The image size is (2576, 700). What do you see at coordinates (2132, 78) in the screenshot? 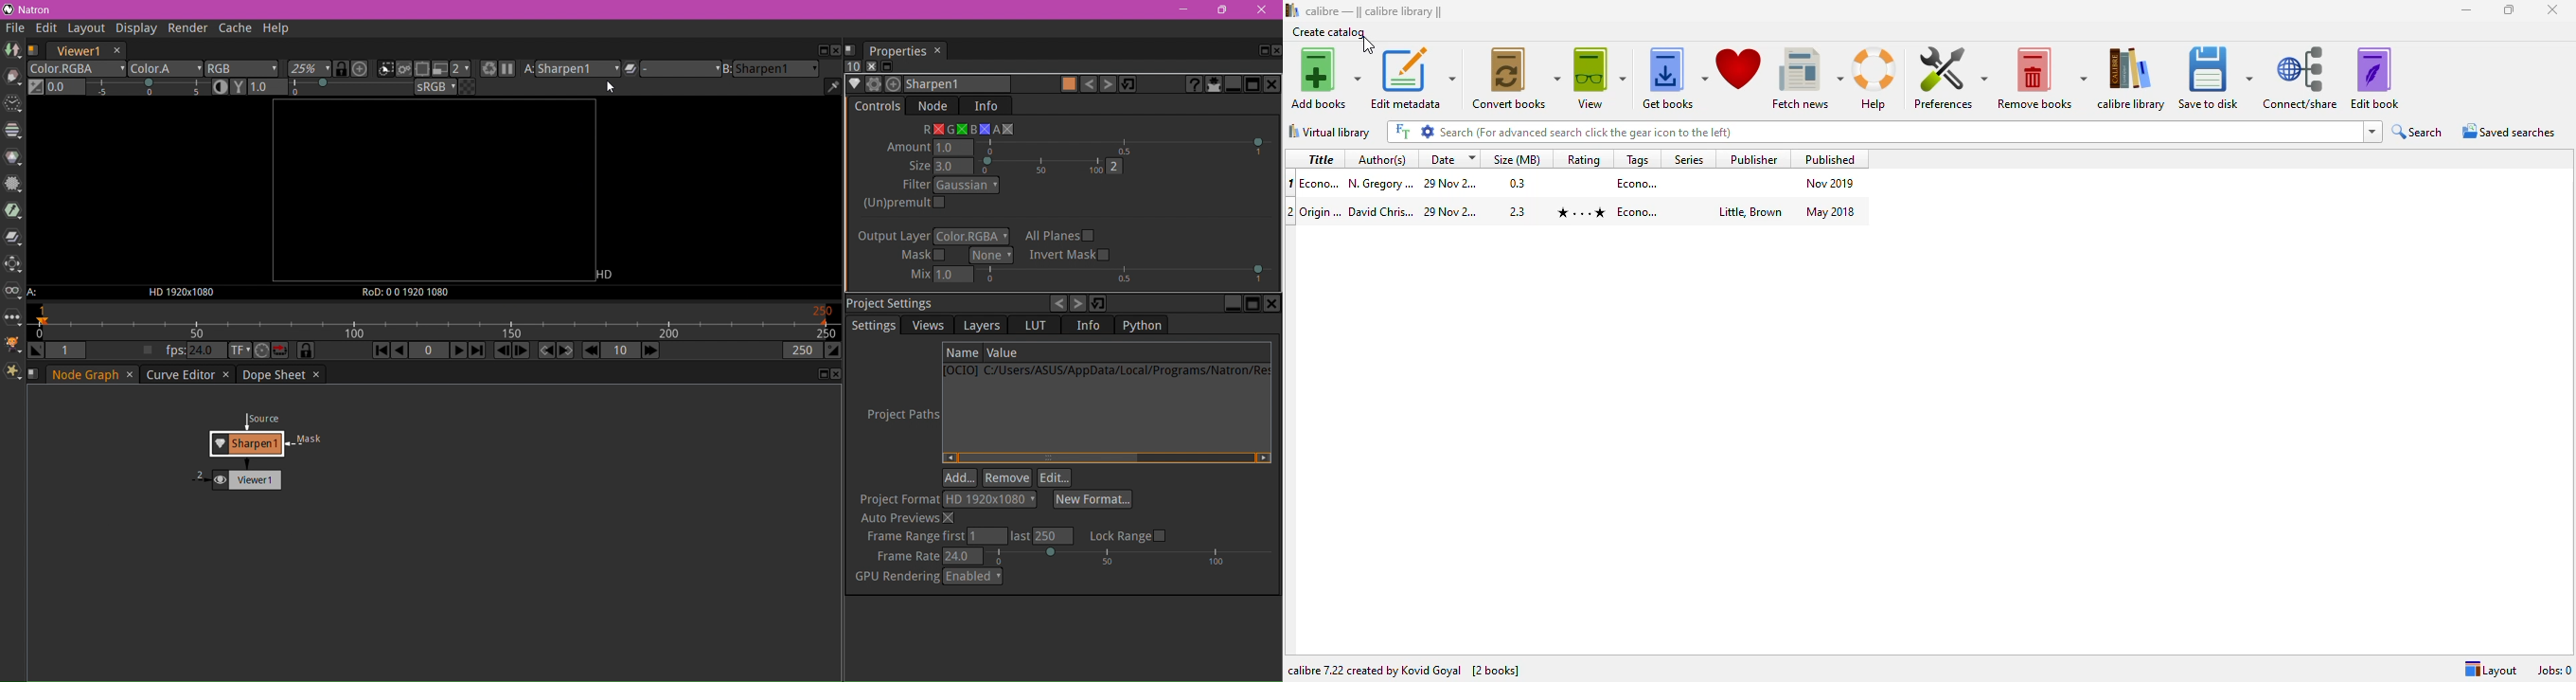
I see `calibre library` at bounding box center [2132, 78].